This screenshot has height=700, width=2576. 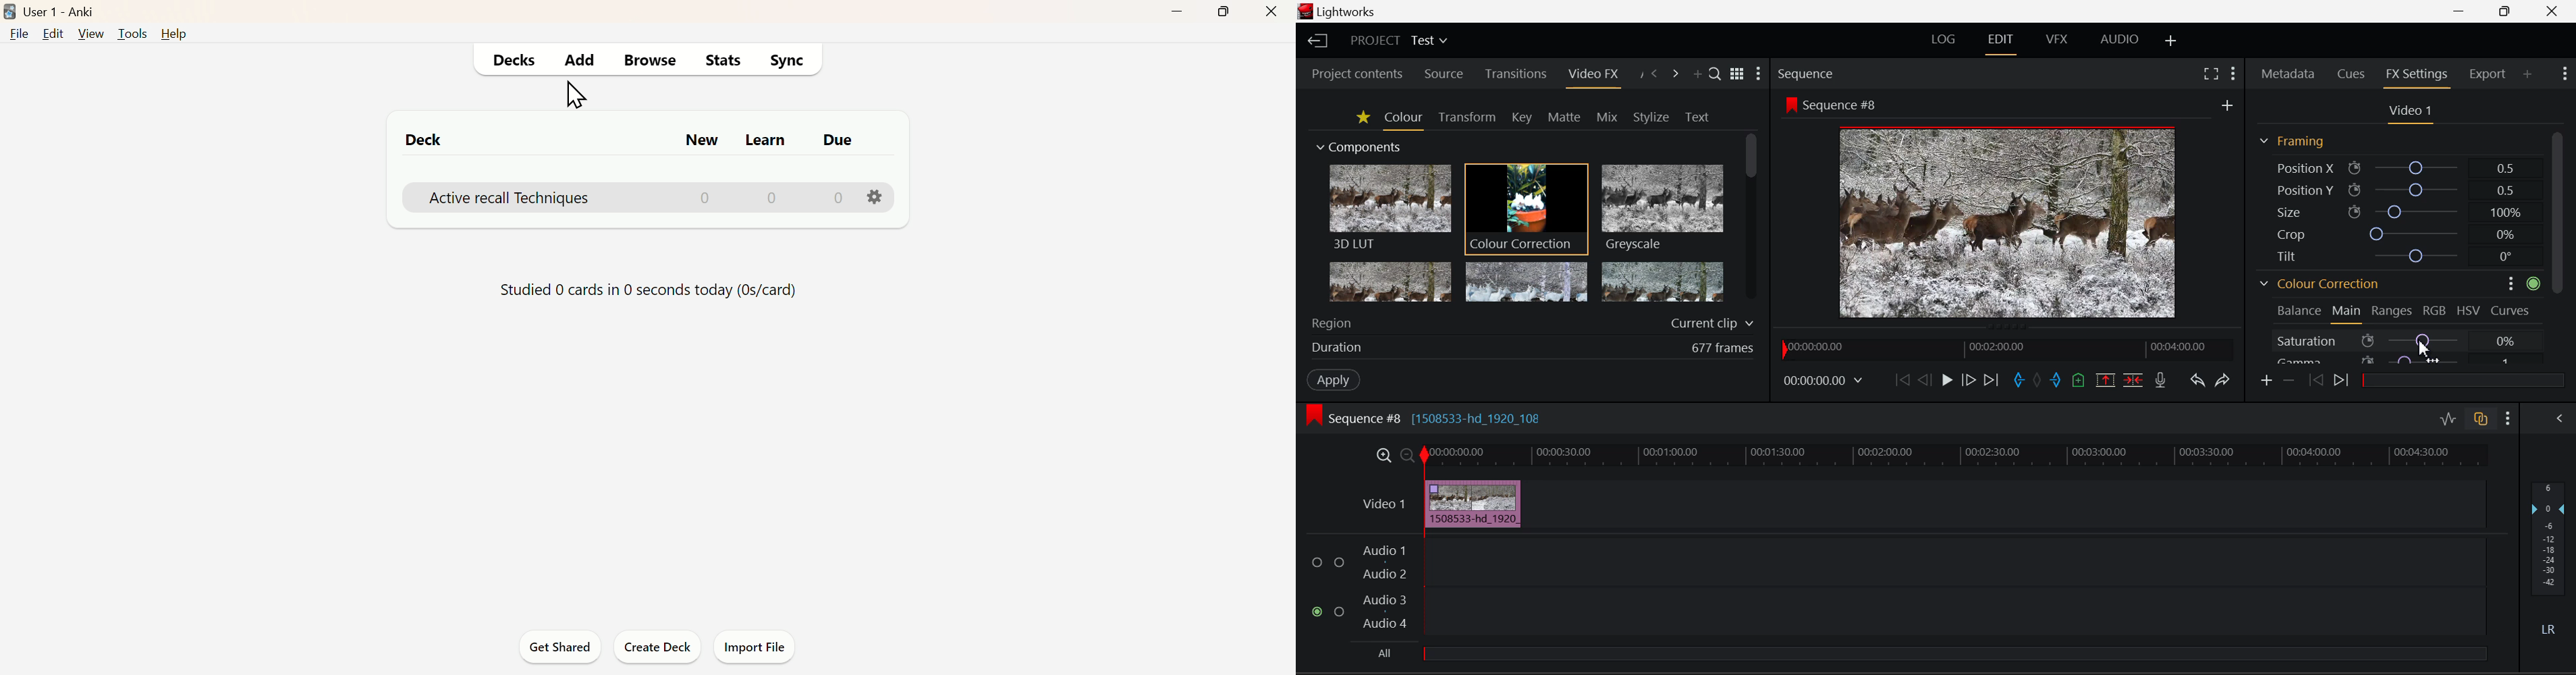 I want to click on Audio Input Checkbox, so click(x=1339, y=611).